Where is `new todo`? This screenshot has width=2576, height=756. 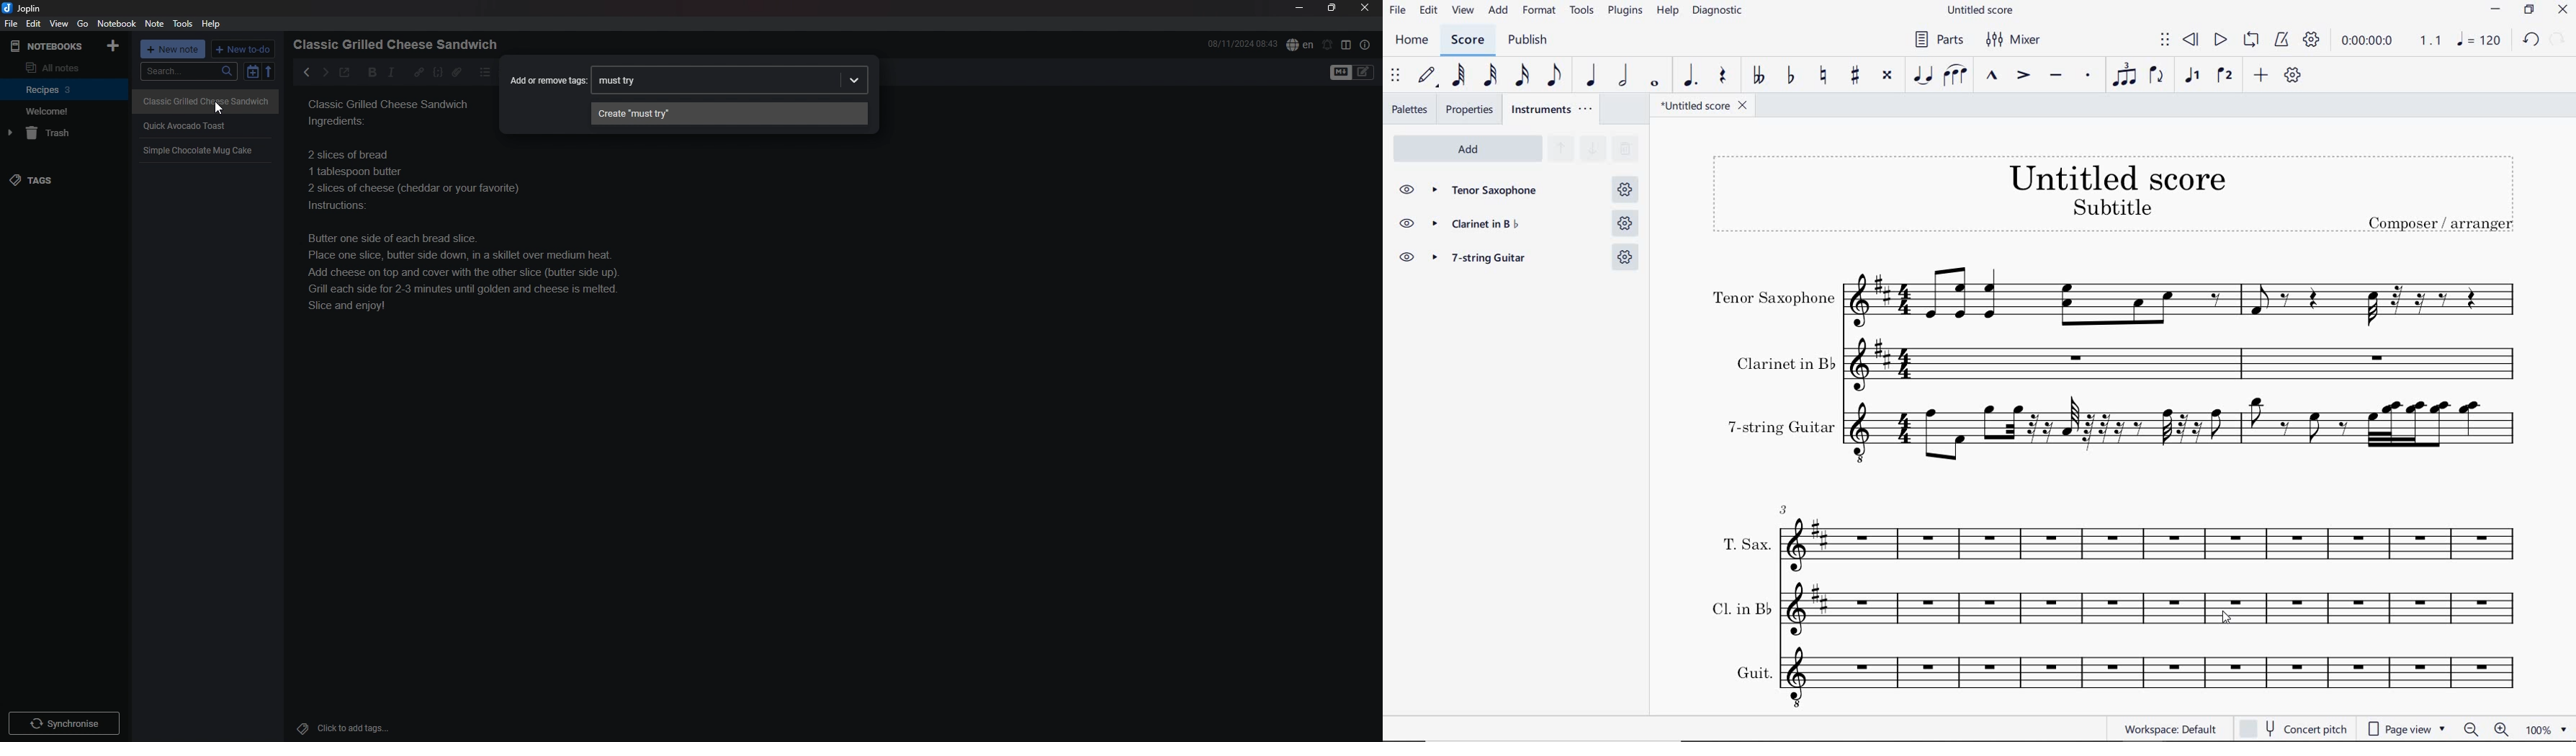
new todo is located at coordinates (244, 49).